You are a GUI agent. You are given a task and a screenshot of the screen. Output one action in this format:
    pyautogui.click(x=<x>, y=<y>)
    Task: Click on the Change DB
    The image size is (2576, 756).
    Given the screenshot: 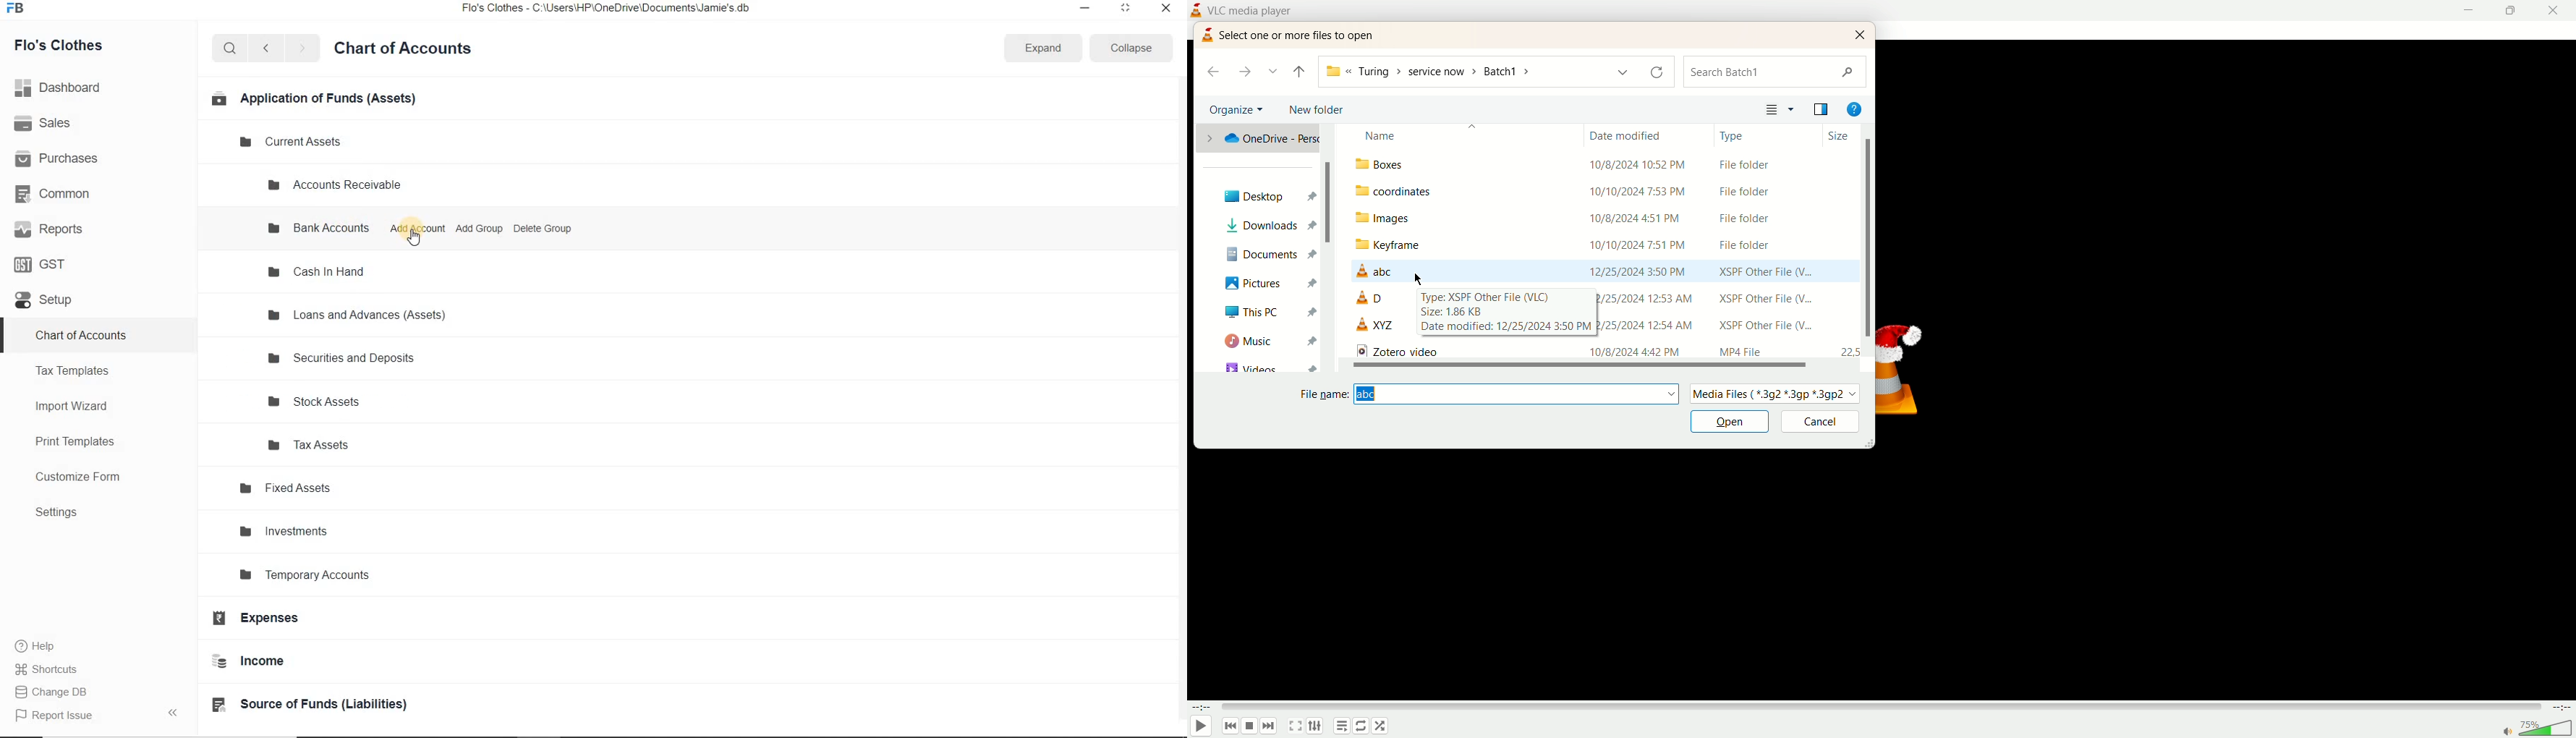 What is the action you would take?
    pyautogui.click(x=52, y=691)
    